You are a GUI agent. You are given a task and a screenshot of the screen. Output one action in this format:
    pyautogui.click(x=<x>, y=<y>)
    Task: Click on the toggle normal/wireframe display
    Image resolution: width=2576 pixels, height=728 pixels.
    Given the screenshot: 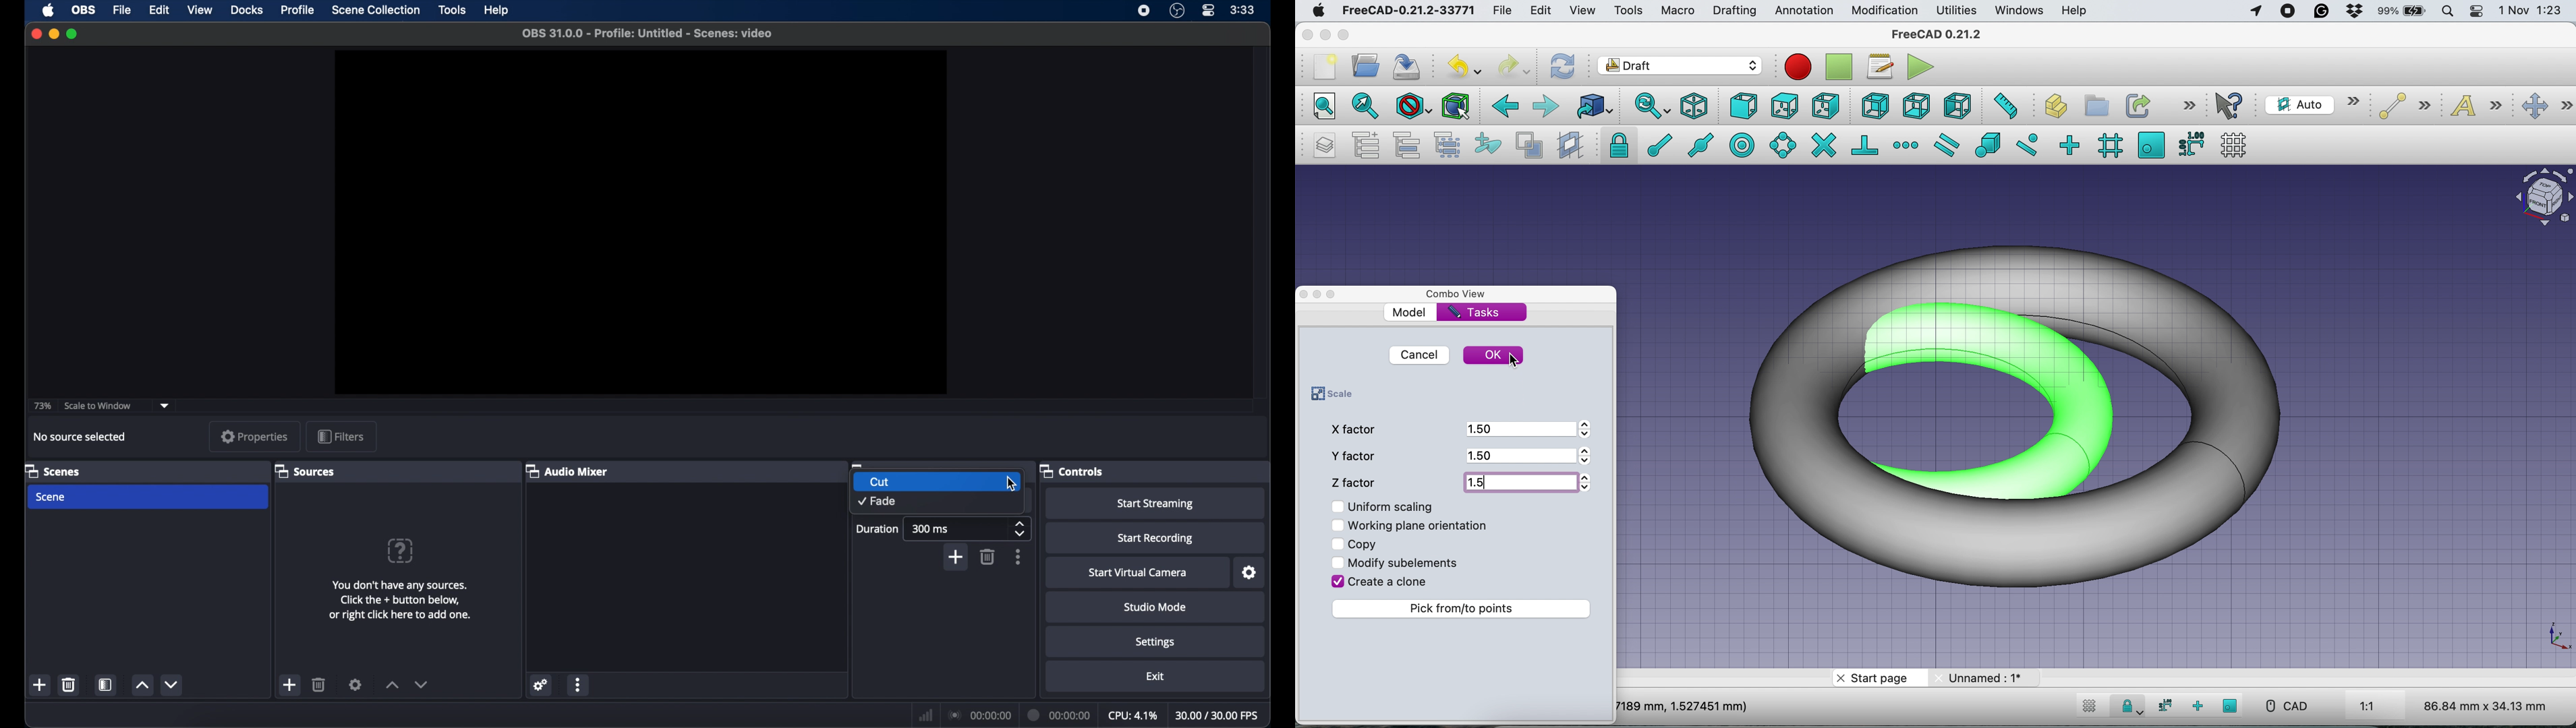 What is the action you would take?
    pyautogui.click(x=1528, y=146)
    